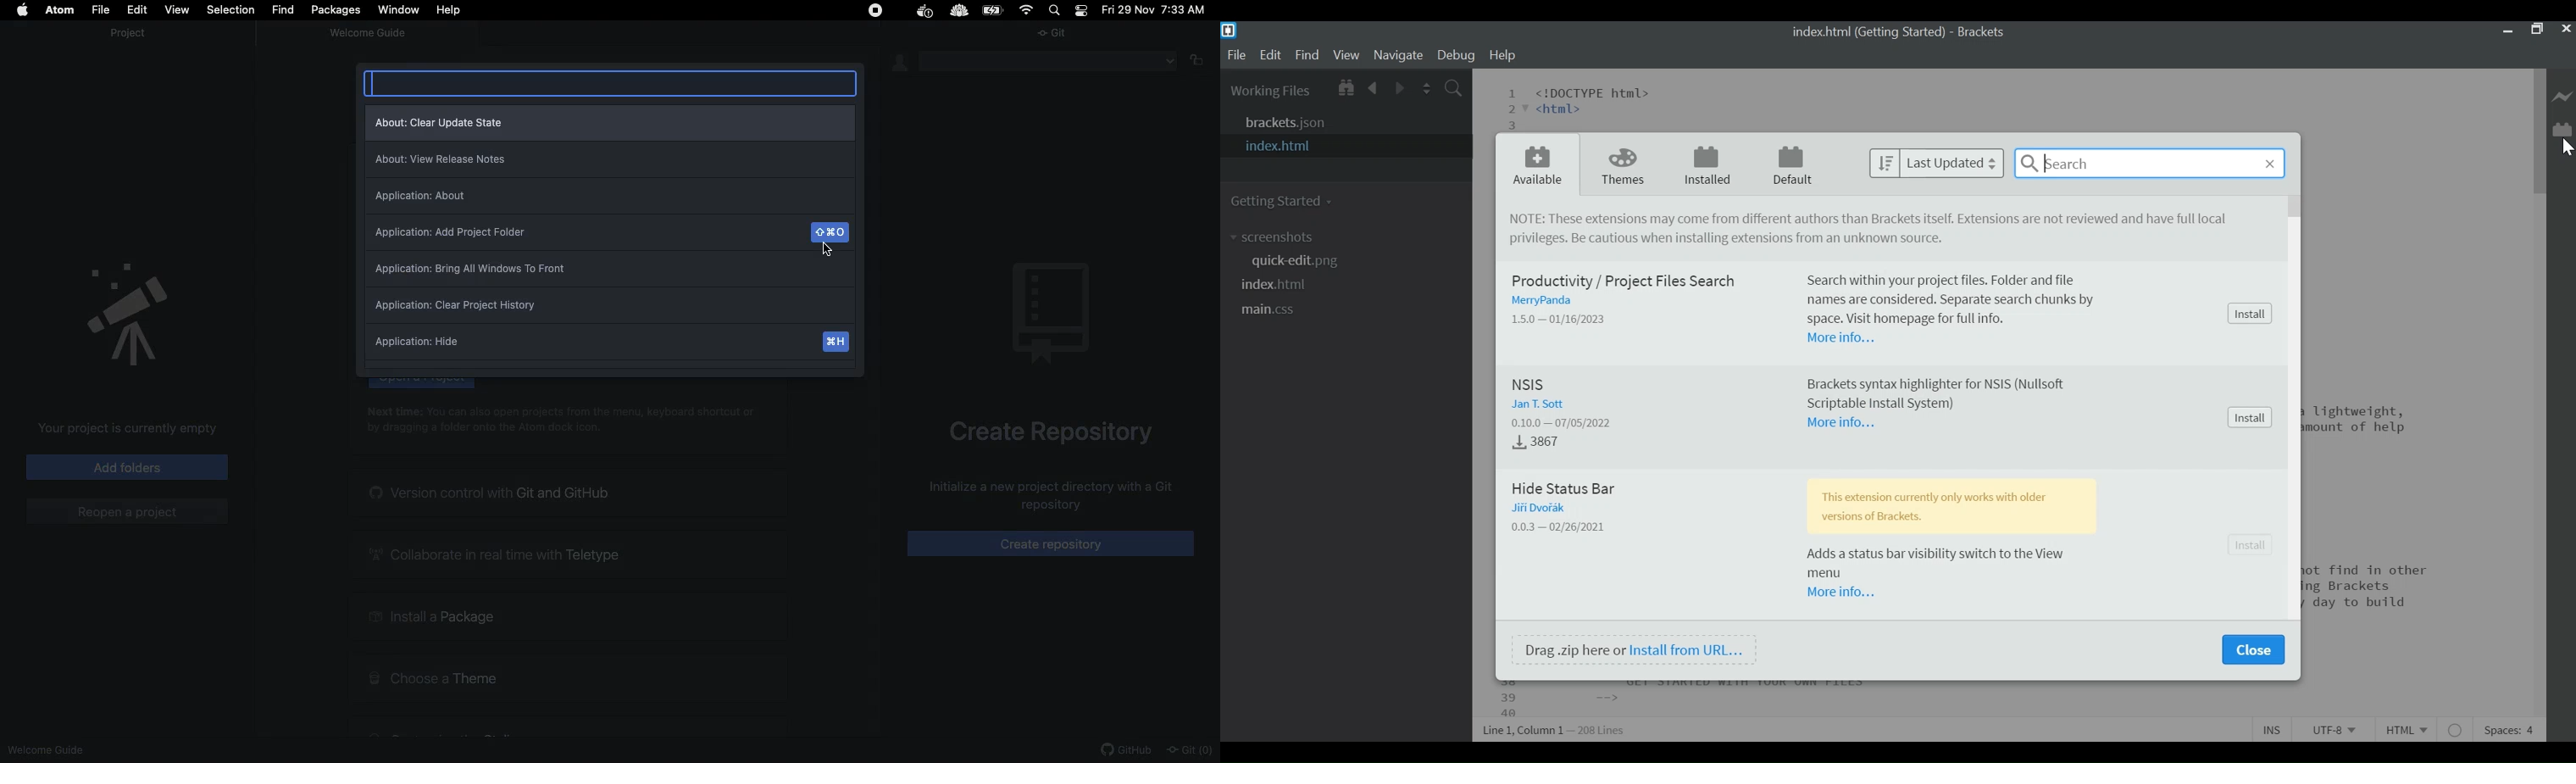  What do you see at coordinates (1429, 87) in the screenshot?
I see `Split the Editor Vertically or Horizontally` at bounding box center [1429, 87].